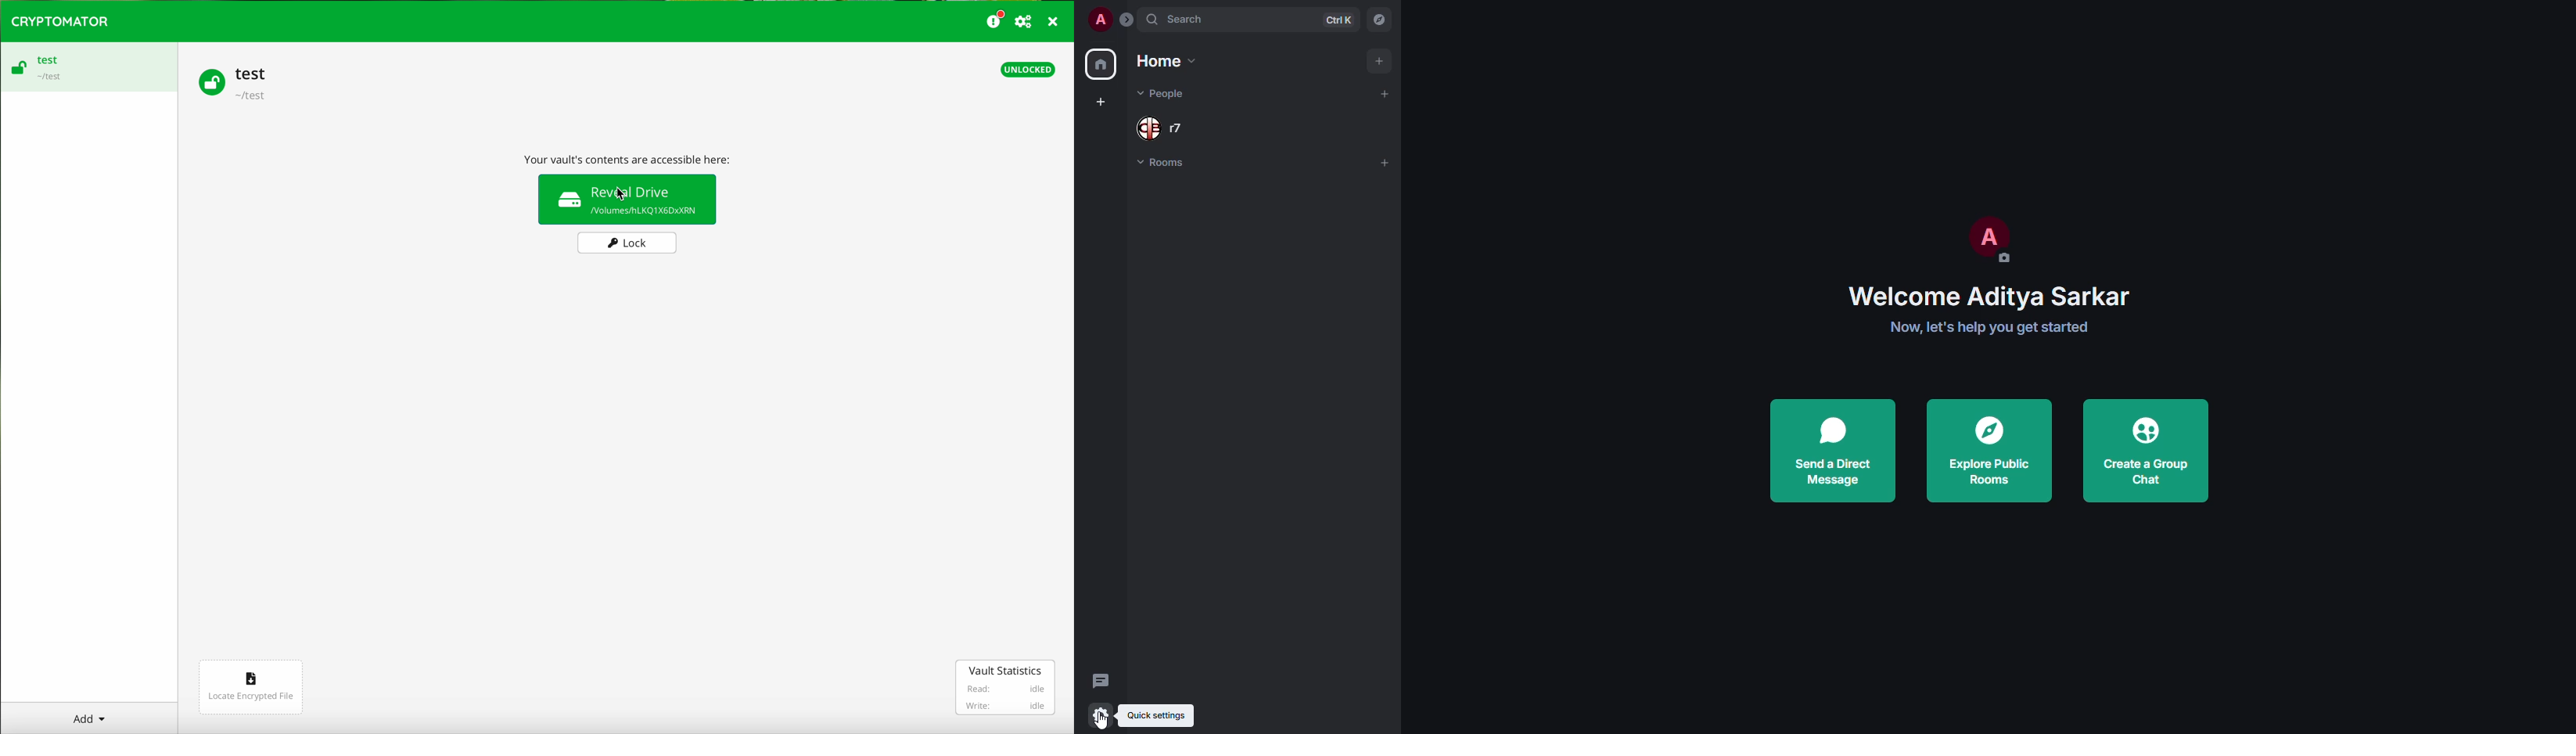 The image size is (2576, 756). Describe the element at coordinates (1989, 296) in the screenshot. I see `welcome` at that location.